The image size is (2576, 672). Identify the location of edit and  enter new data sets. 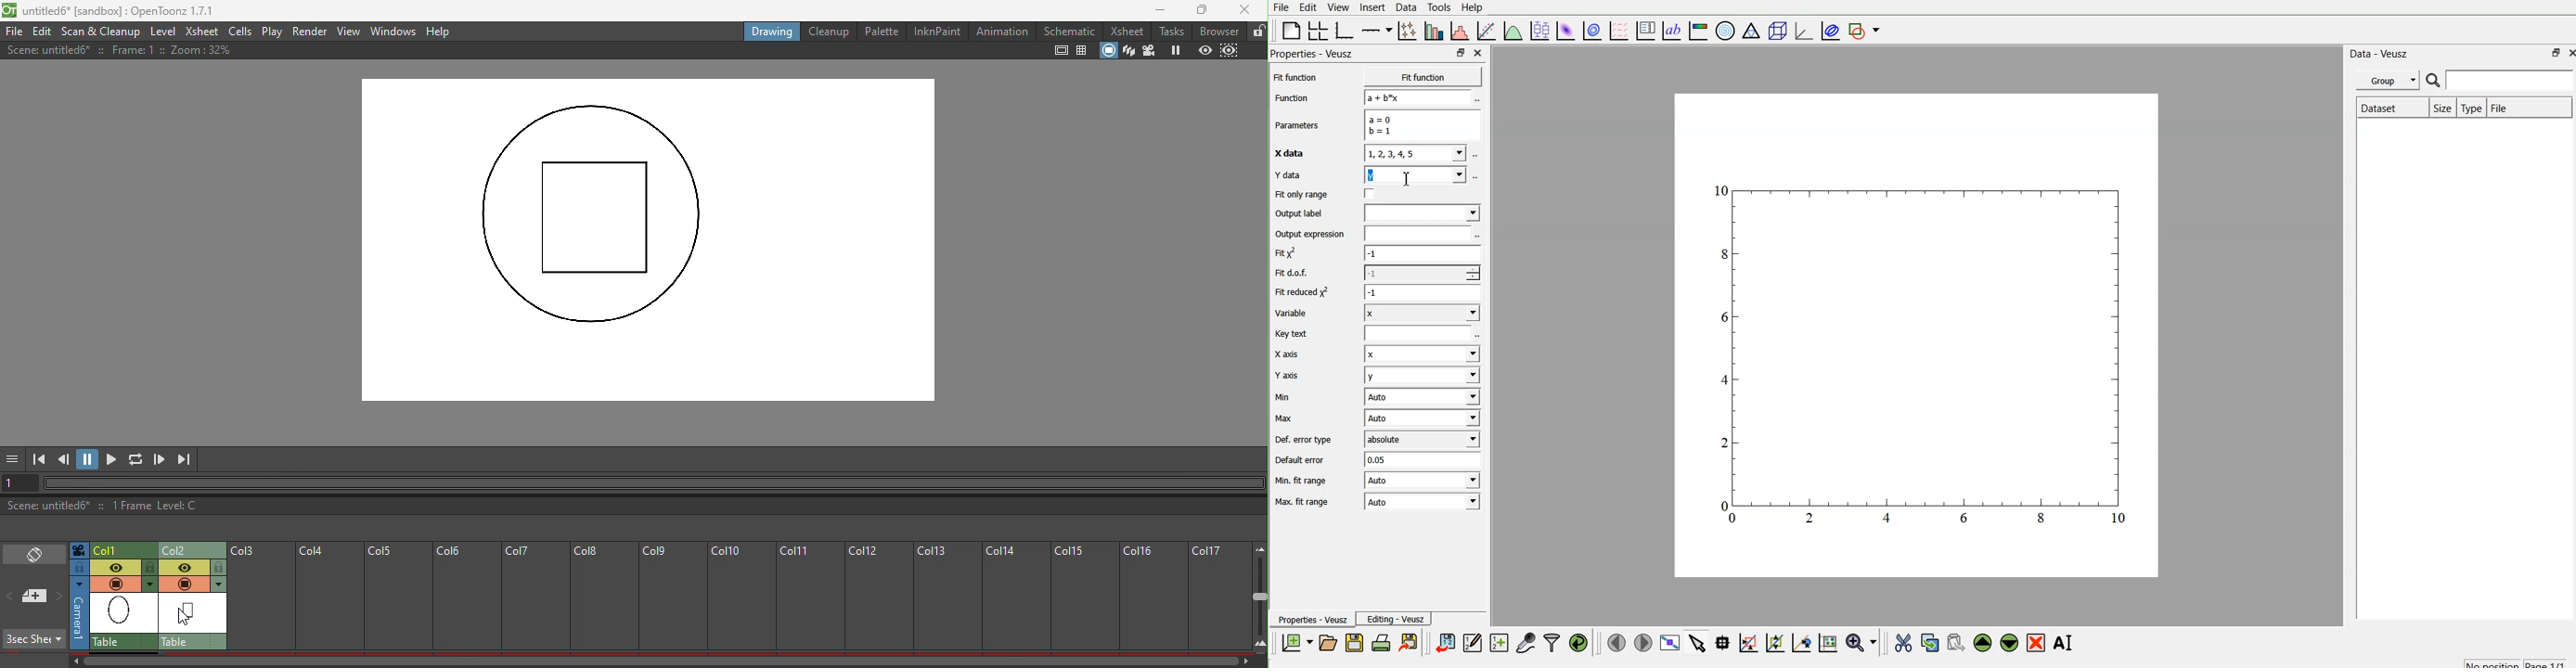
(1475, 643).